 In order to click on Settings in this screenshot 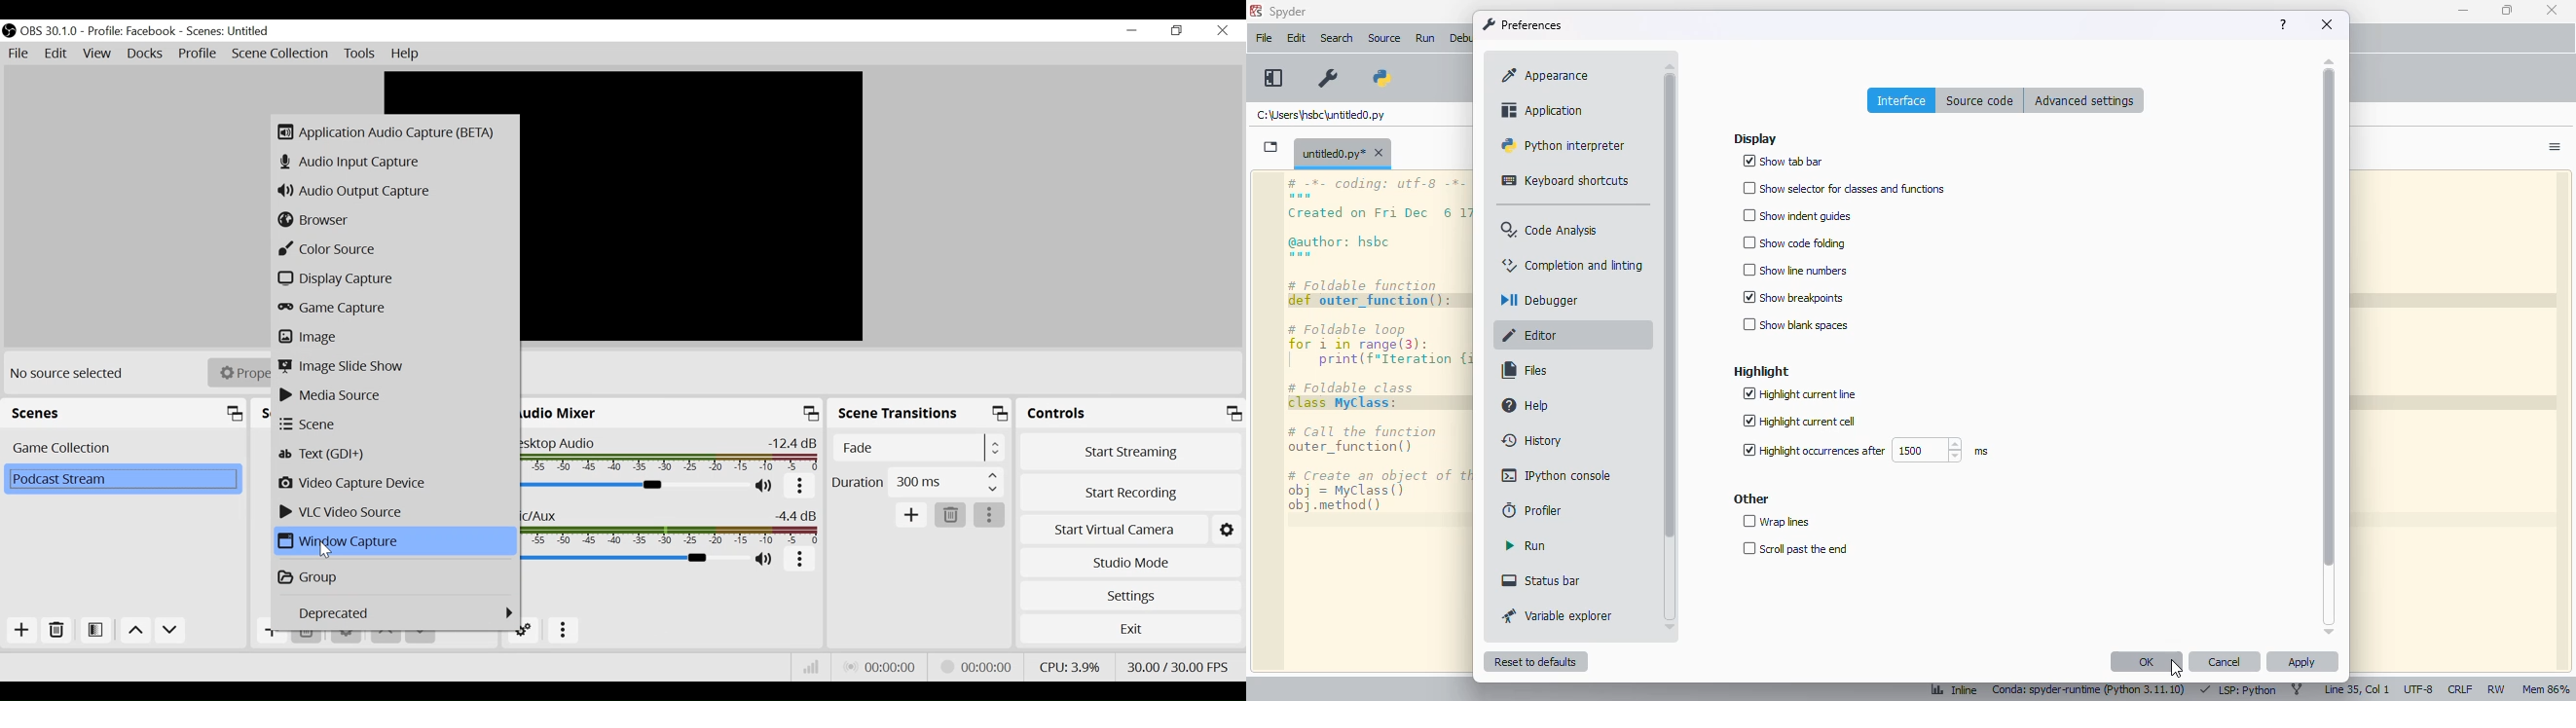, I will do `click(346, 637)`.